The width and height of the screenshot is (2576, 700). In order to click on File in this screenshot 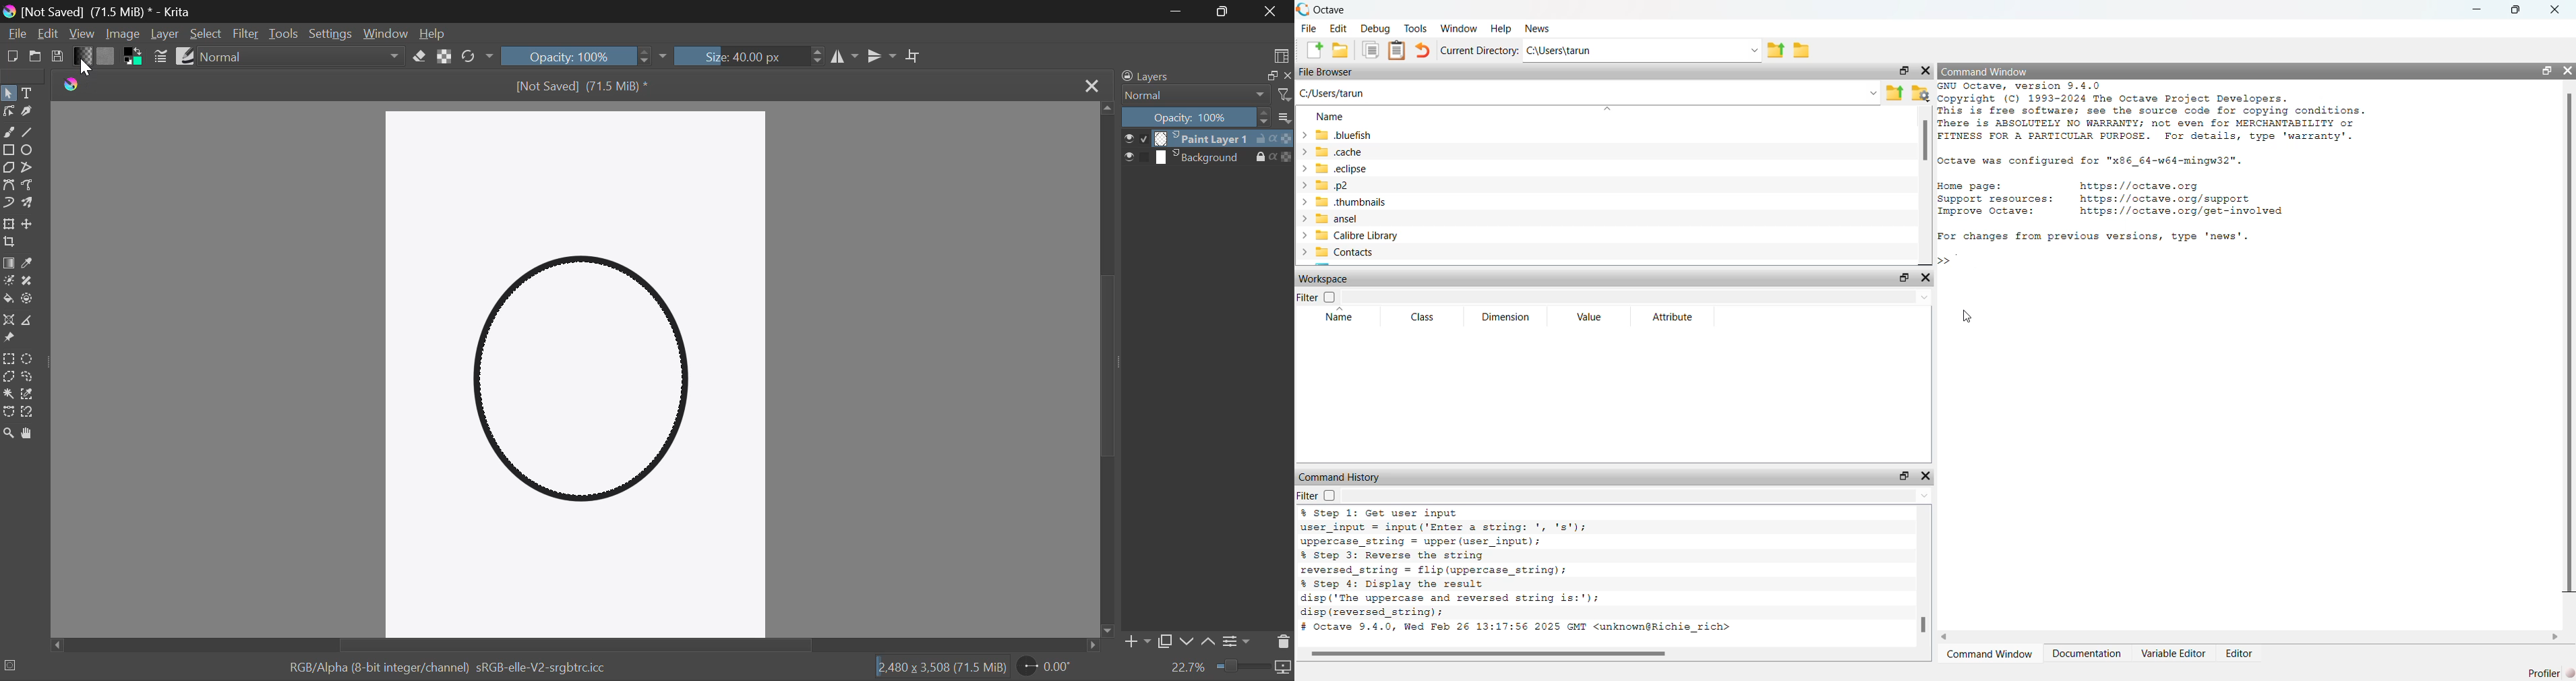, I will do `click(16, 34)`.